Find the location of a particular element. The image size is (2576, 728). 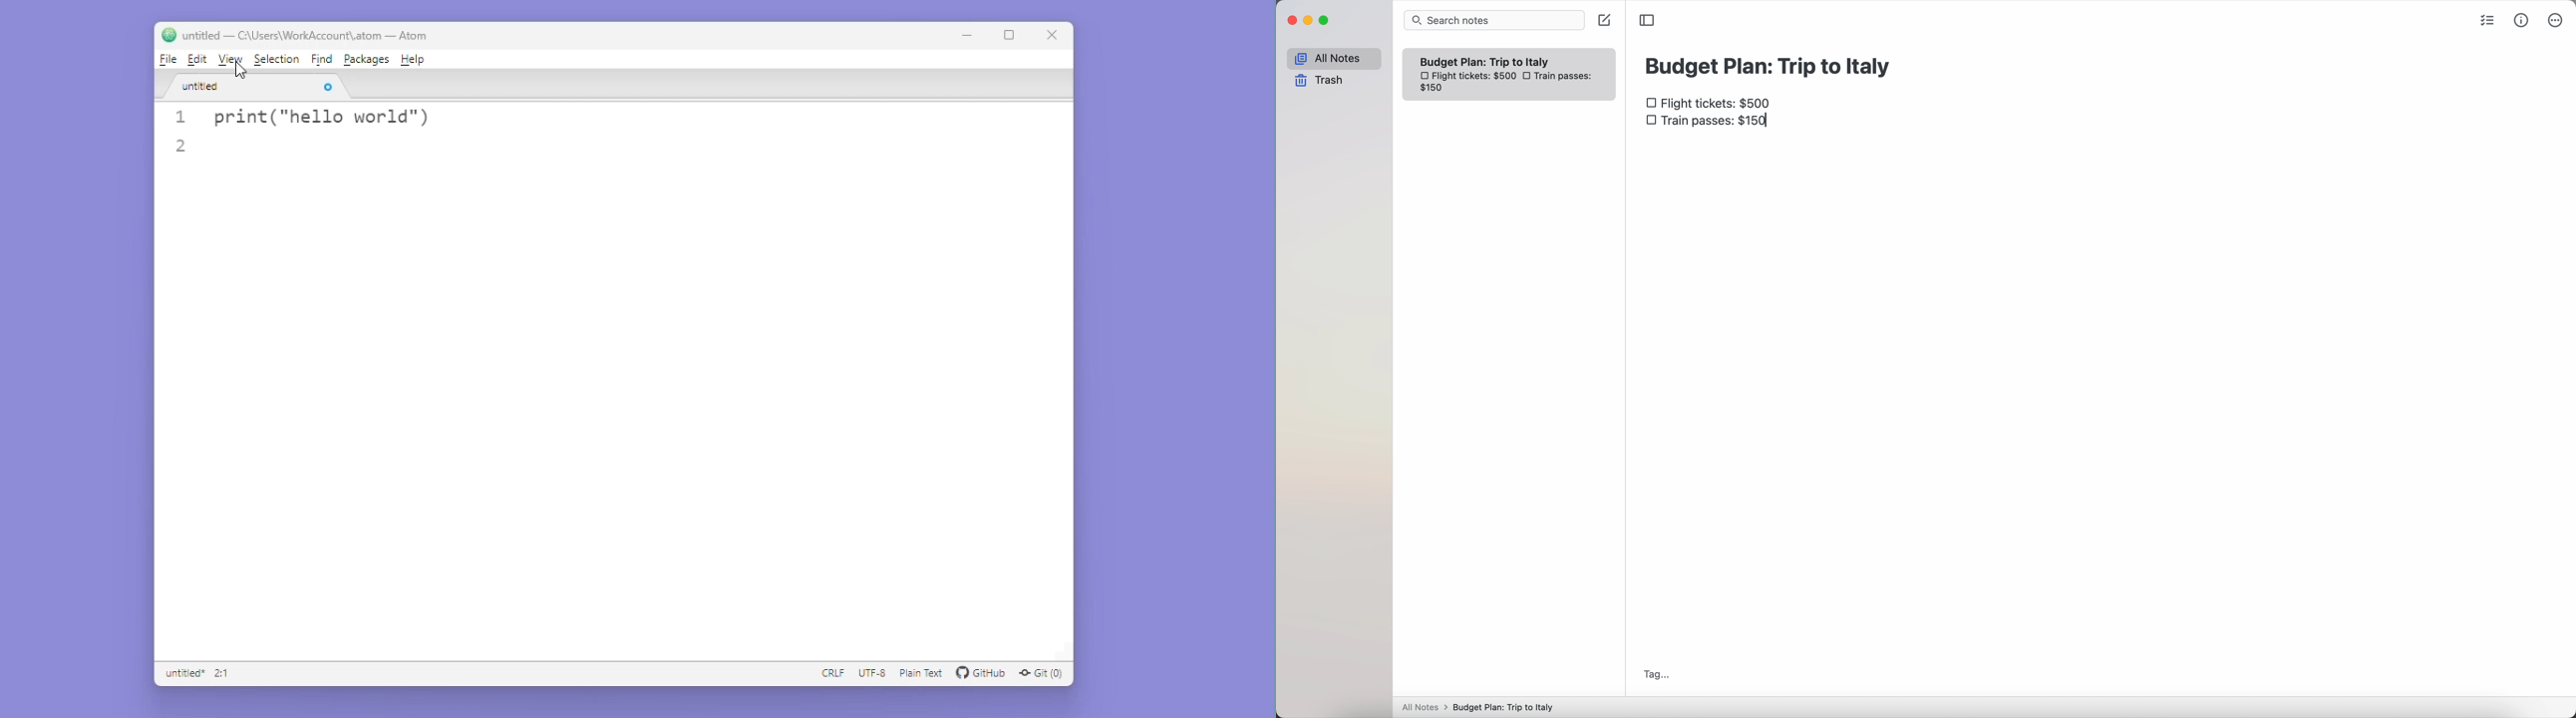

maximize is located at coordinates (1326, 21).